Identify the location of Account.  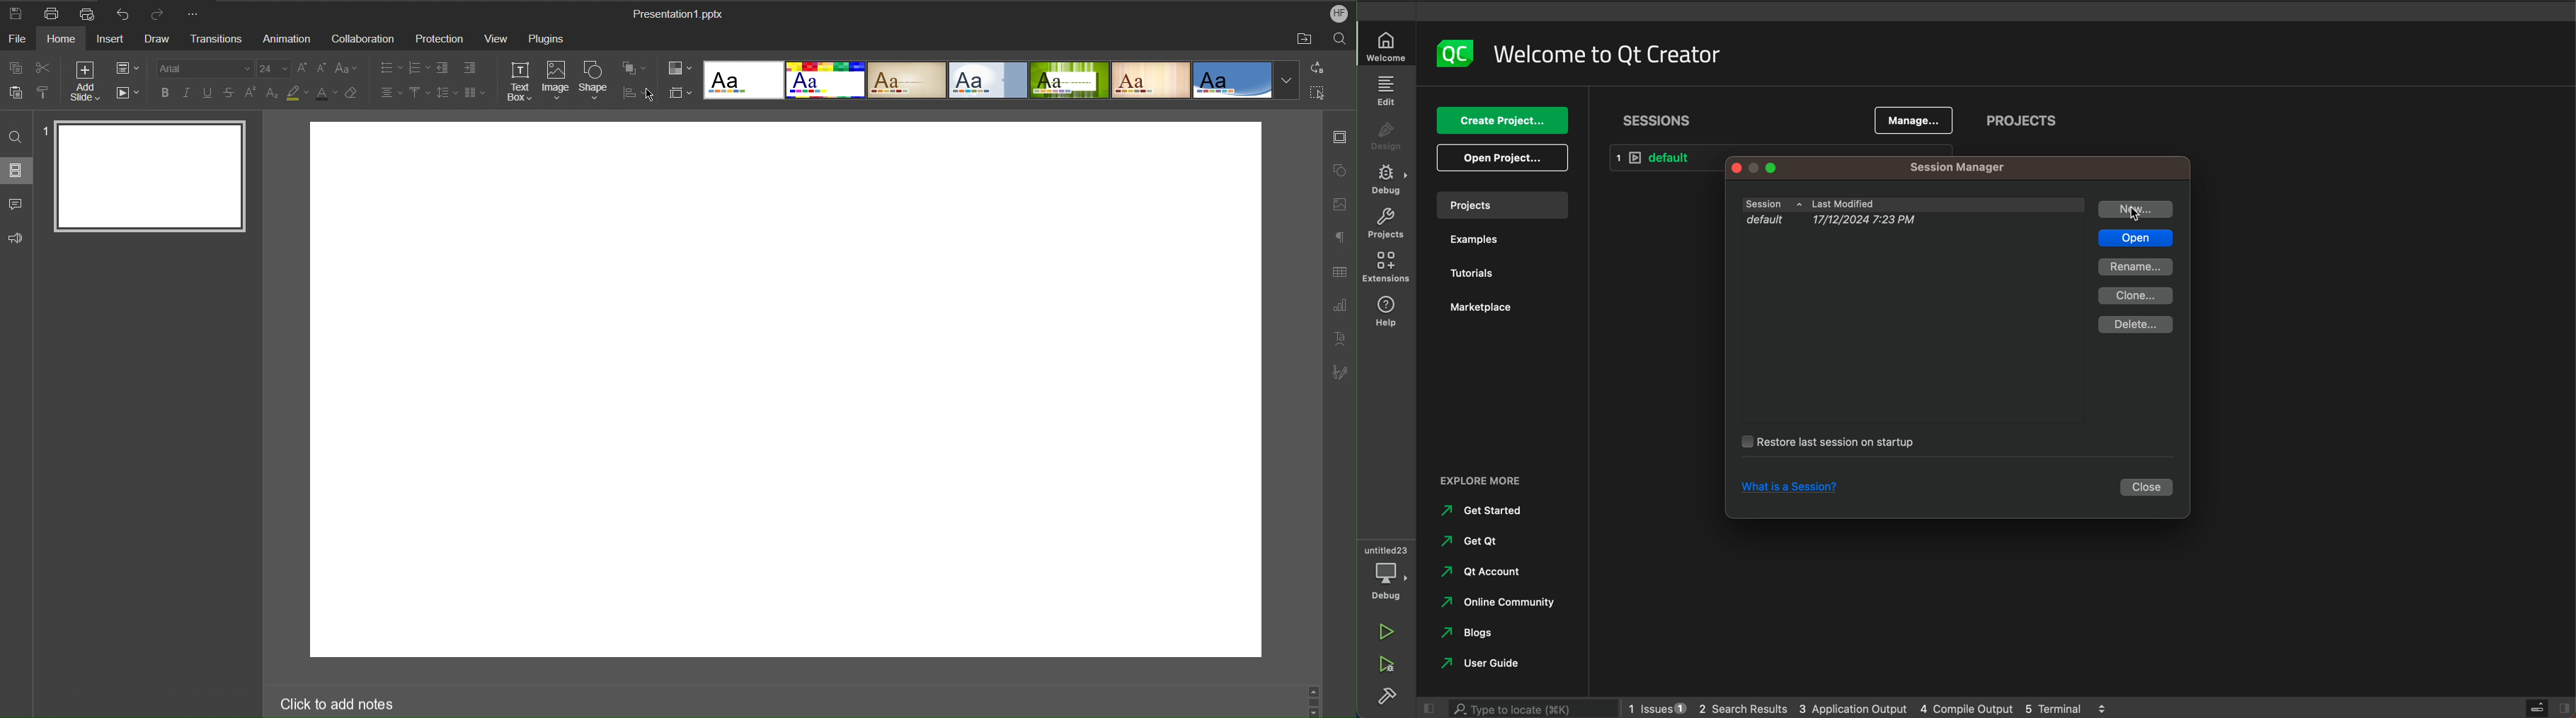
(1340, 13).